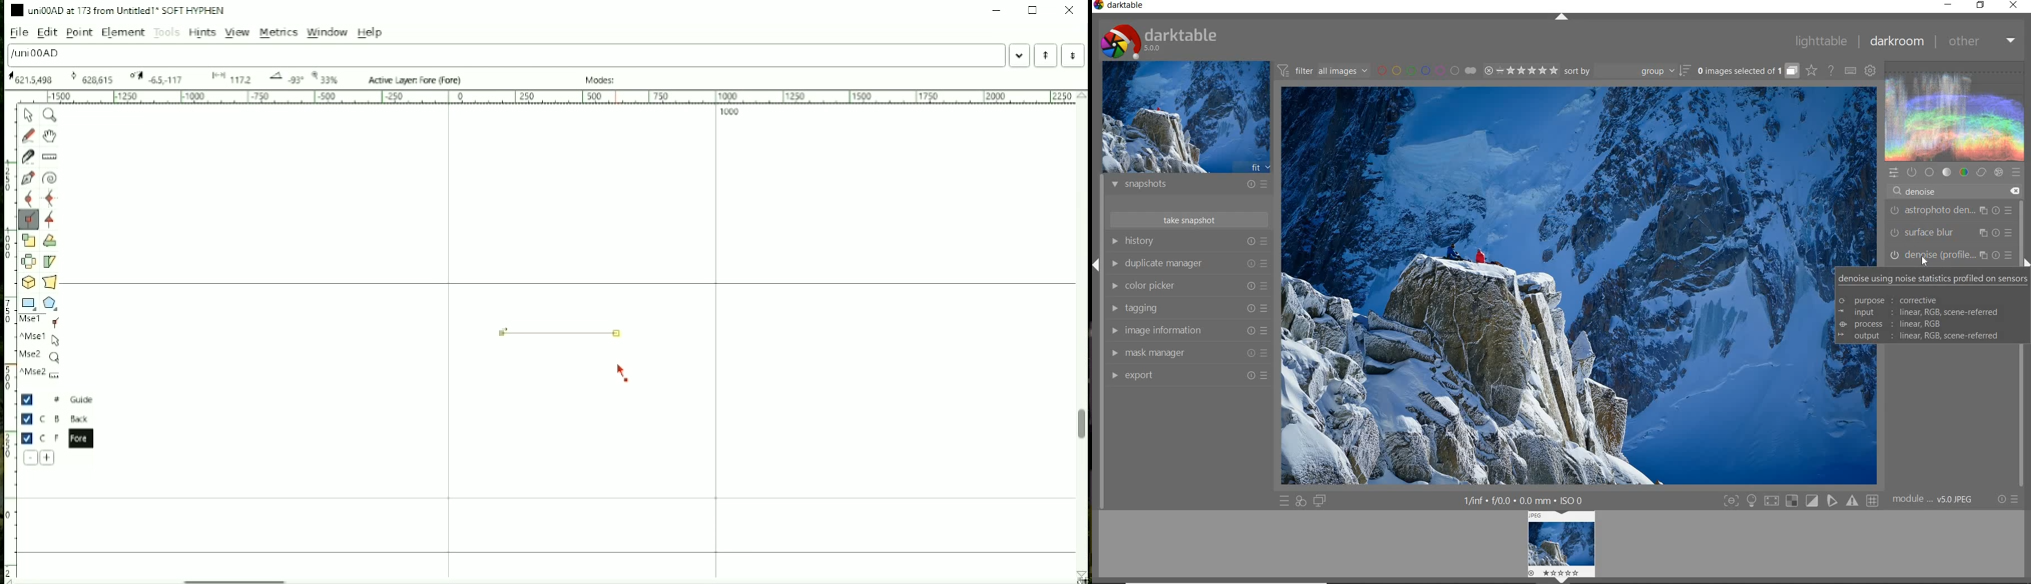 This screenshot has height=588, width=2044. Describe the element at coordinates (1551, 288) in the screenshot. I see `selected image` at that location.